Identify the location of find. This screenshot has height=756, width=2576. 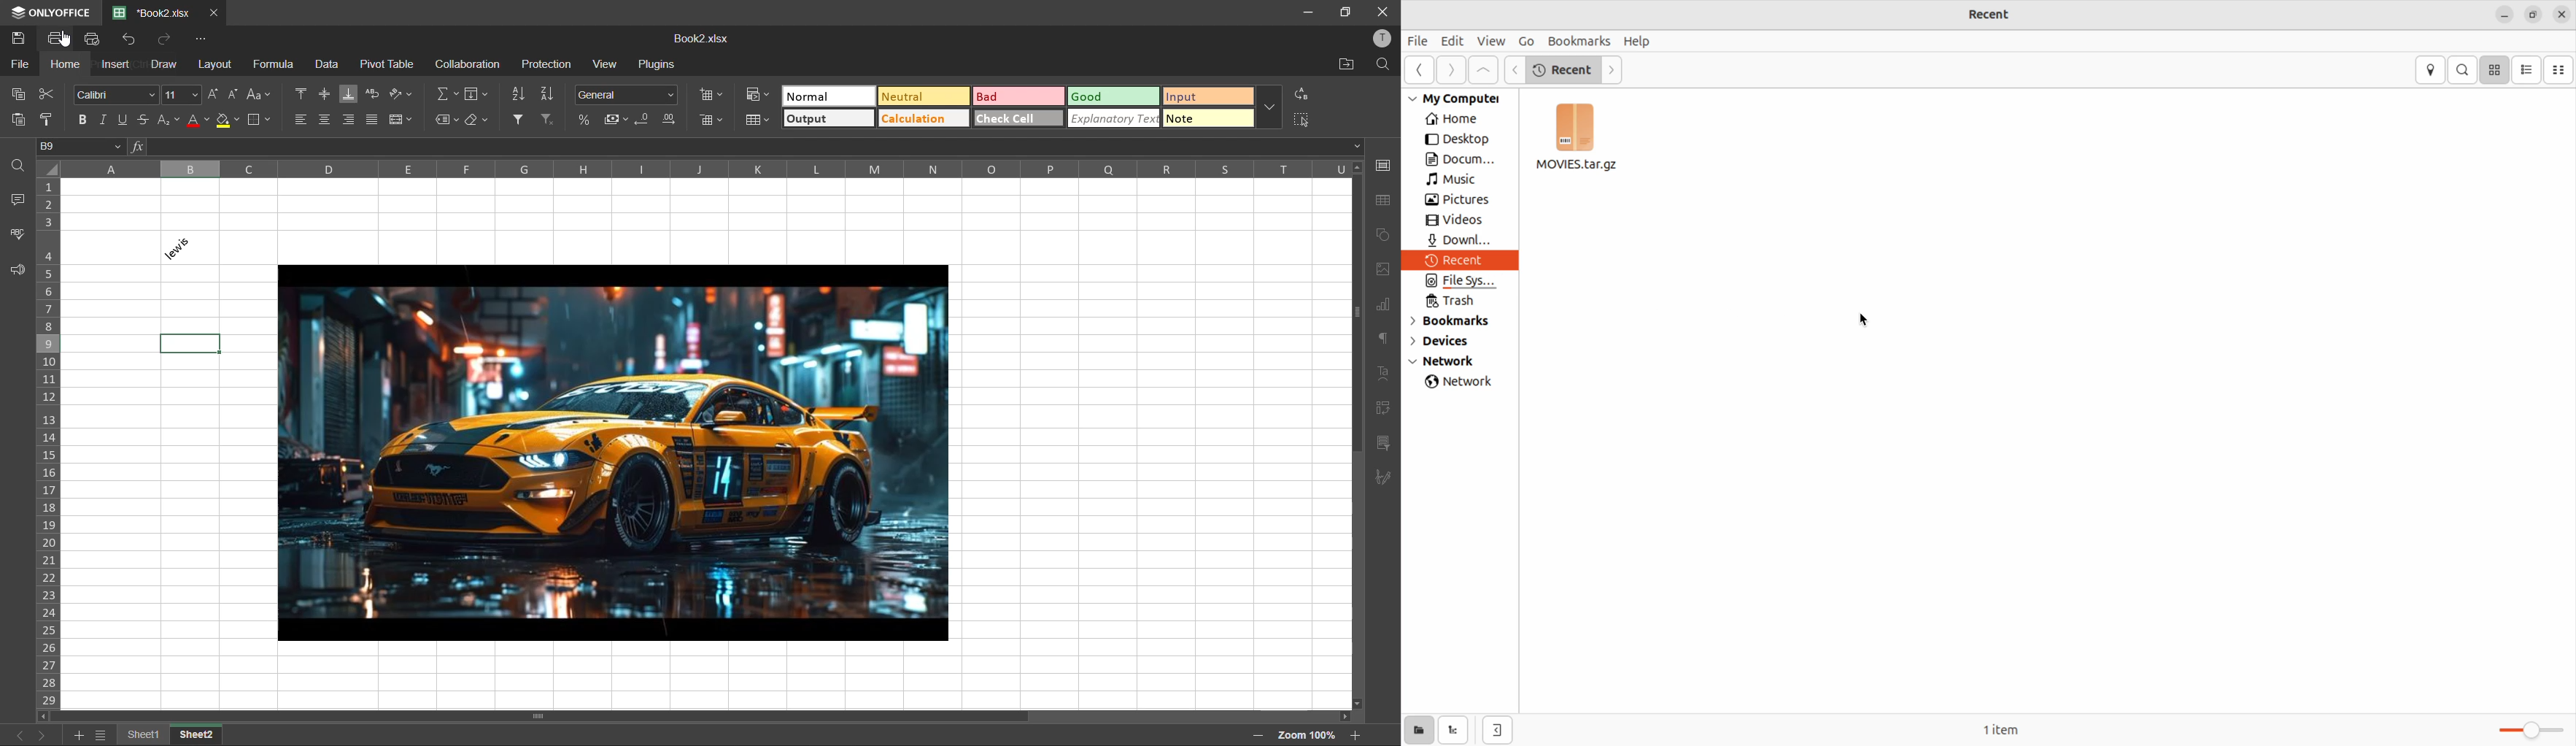
(1386, 64).